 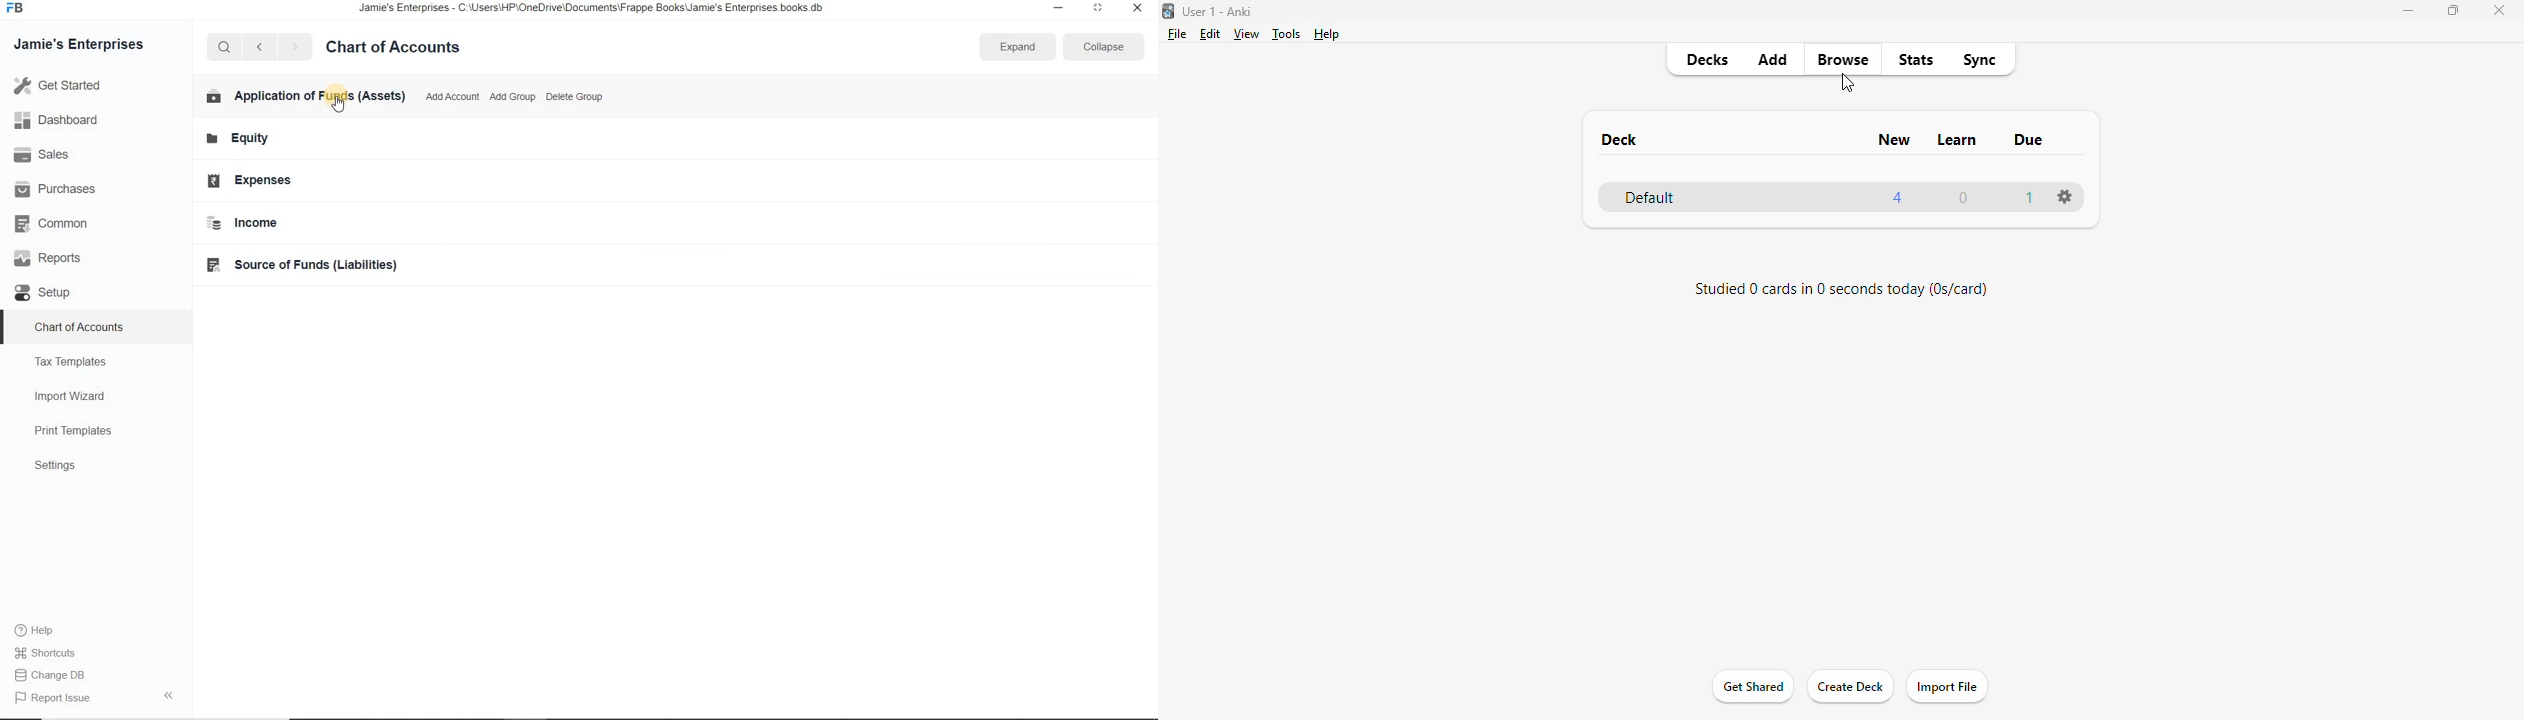 I want to click on edit, so click(x=1211, y=34).